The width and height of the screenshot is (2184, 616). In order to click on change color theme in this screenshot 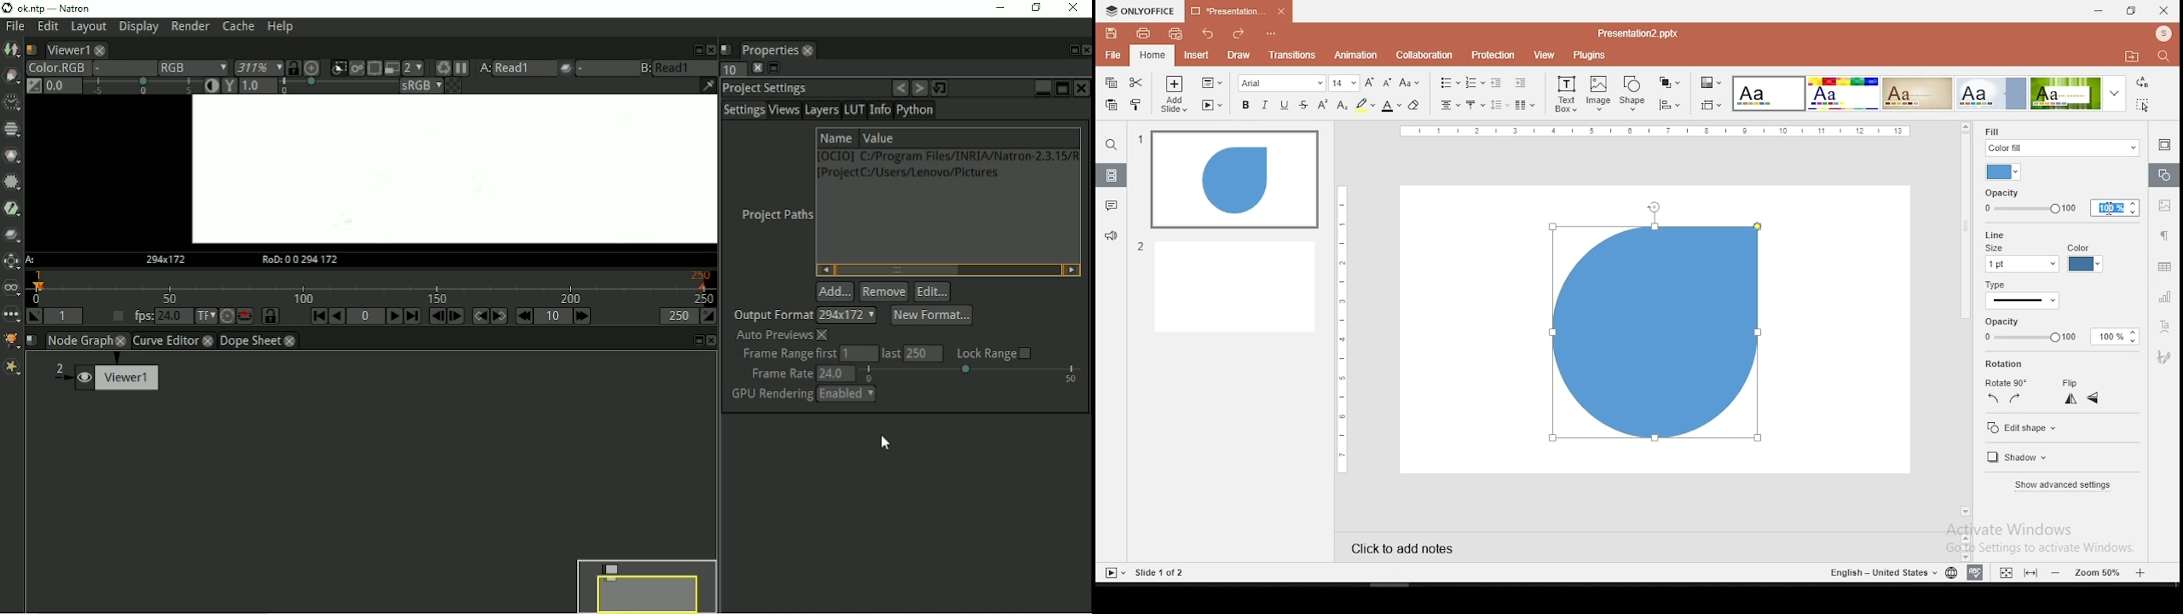, I will do `click(1710, 84)`.